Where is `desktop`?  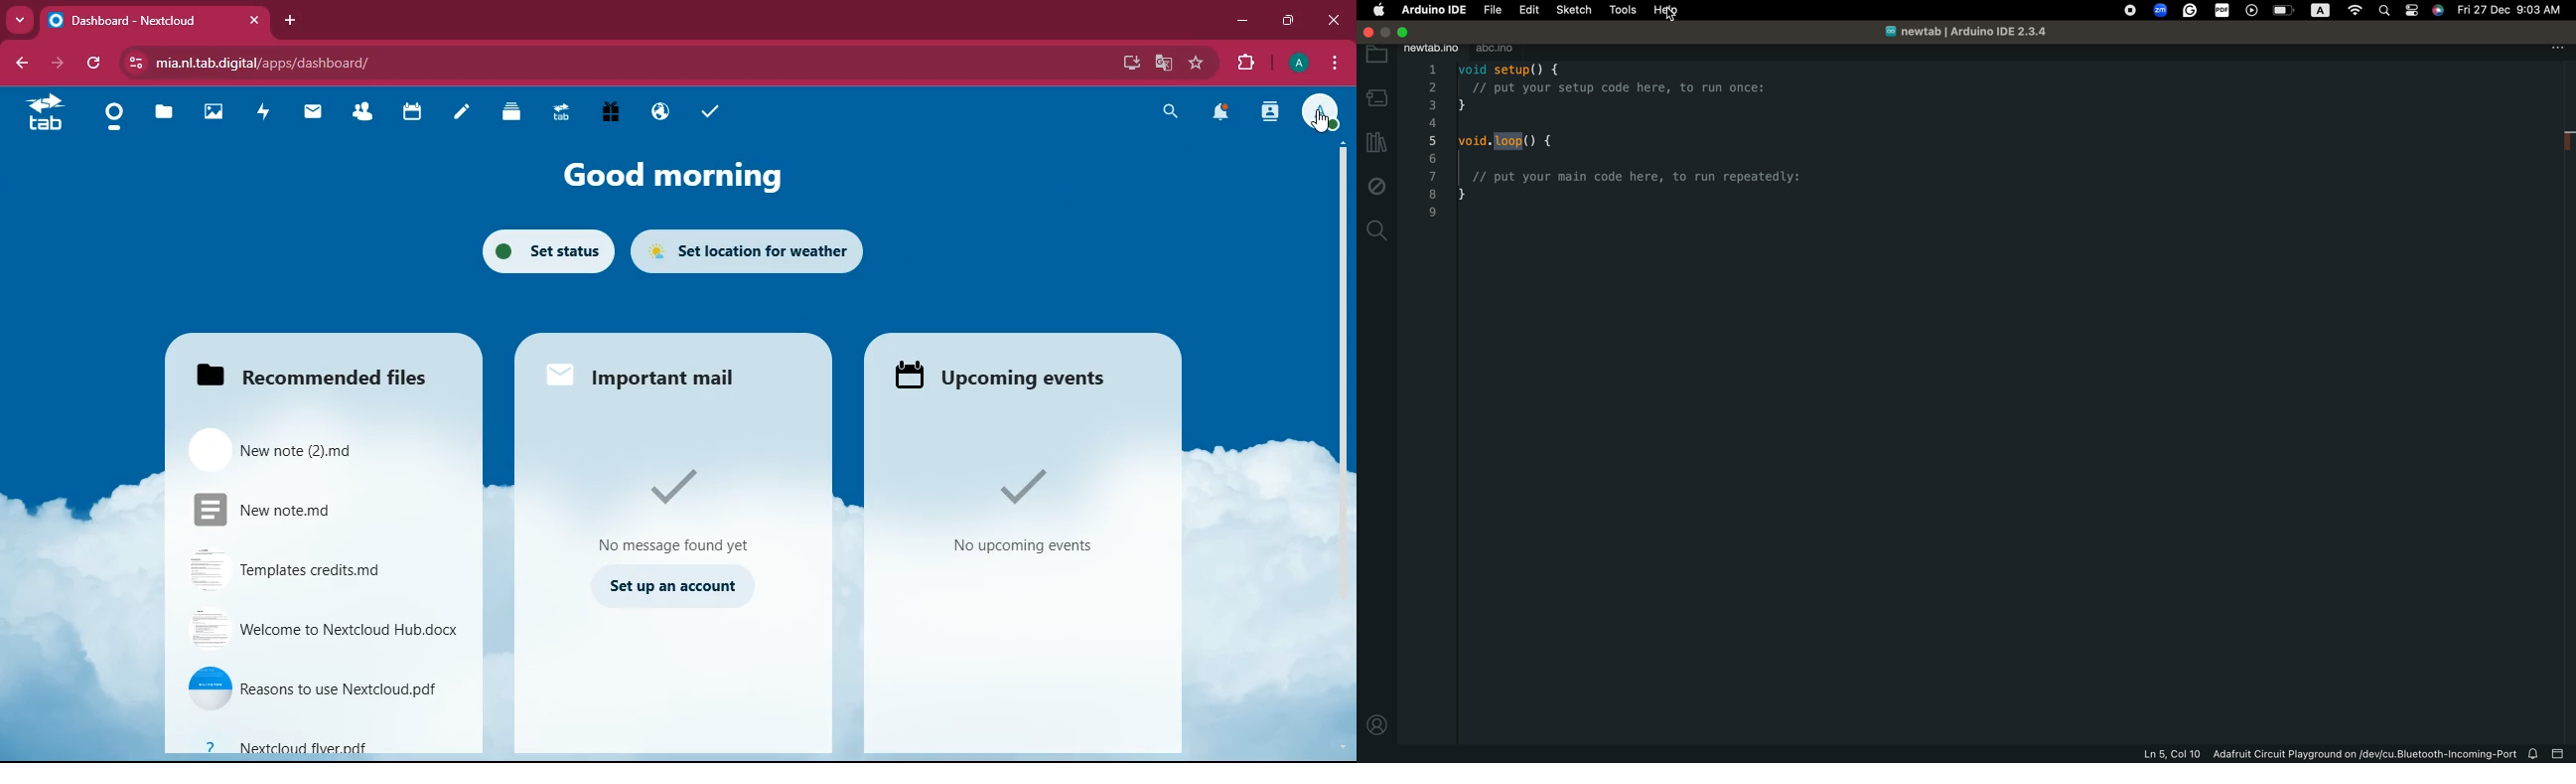 desktop is located at coordinates (1127, 63).